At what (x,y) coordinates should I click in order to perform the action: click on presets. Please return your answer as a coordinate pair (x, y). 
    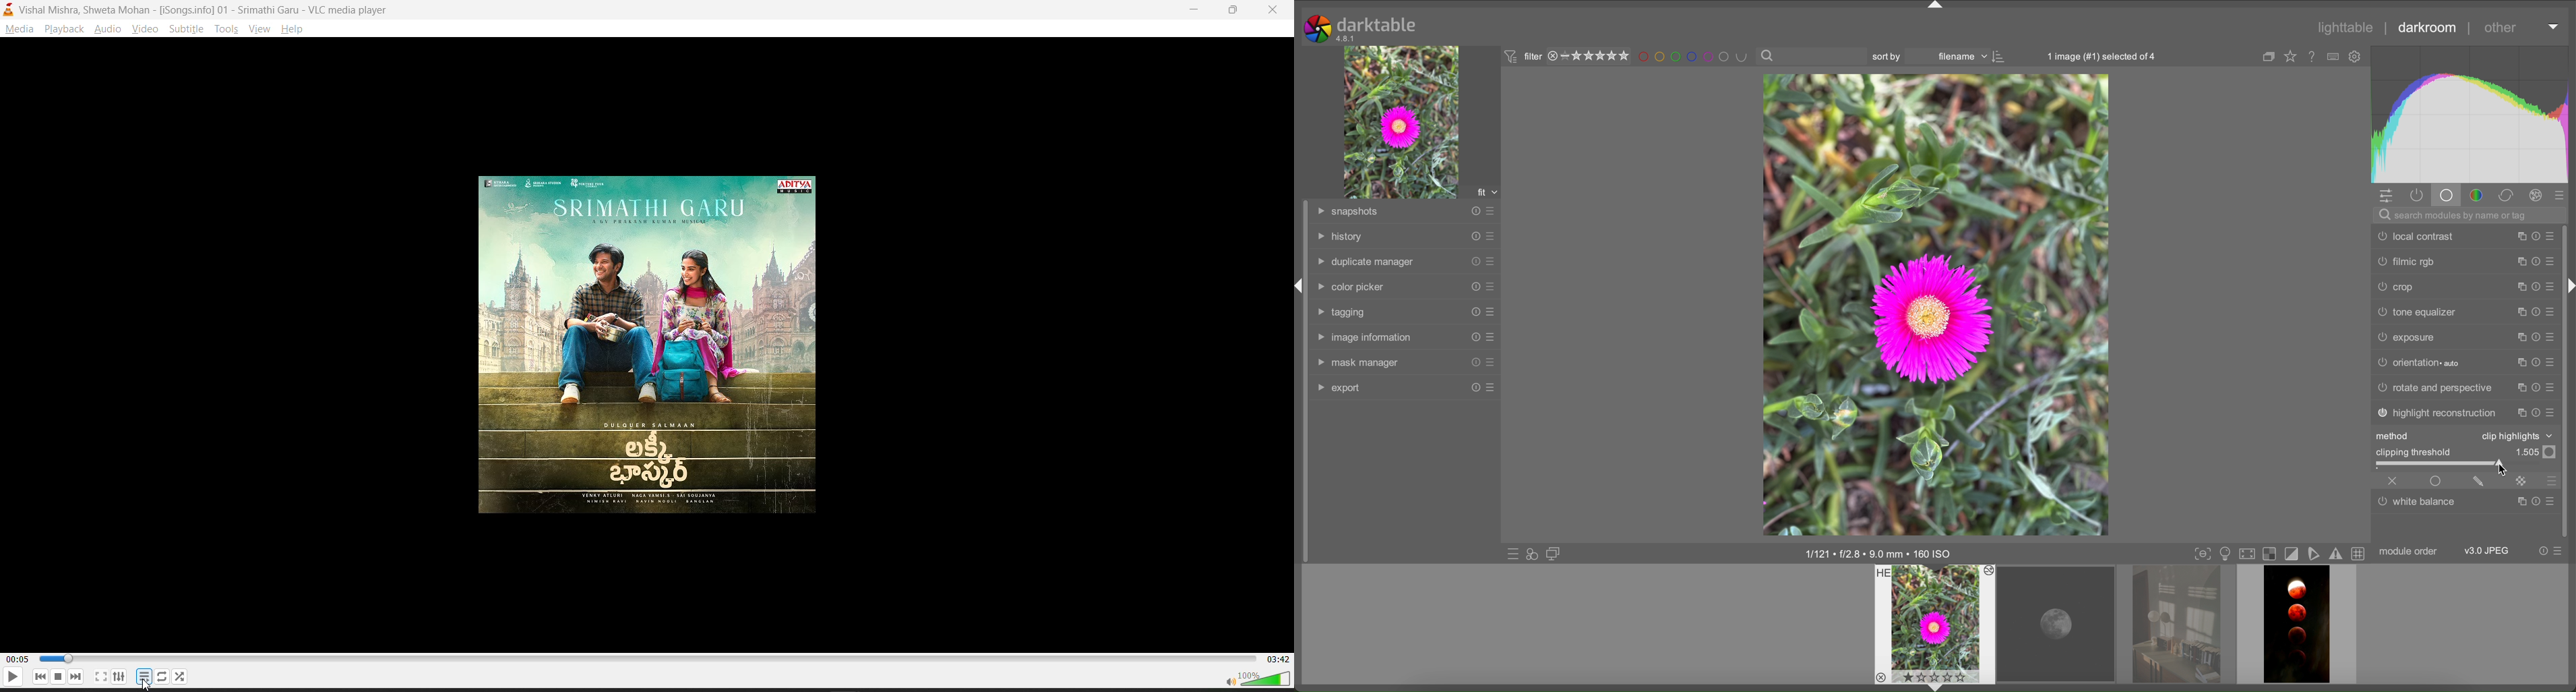
    Looking at the image, I should click on (2552, 413).